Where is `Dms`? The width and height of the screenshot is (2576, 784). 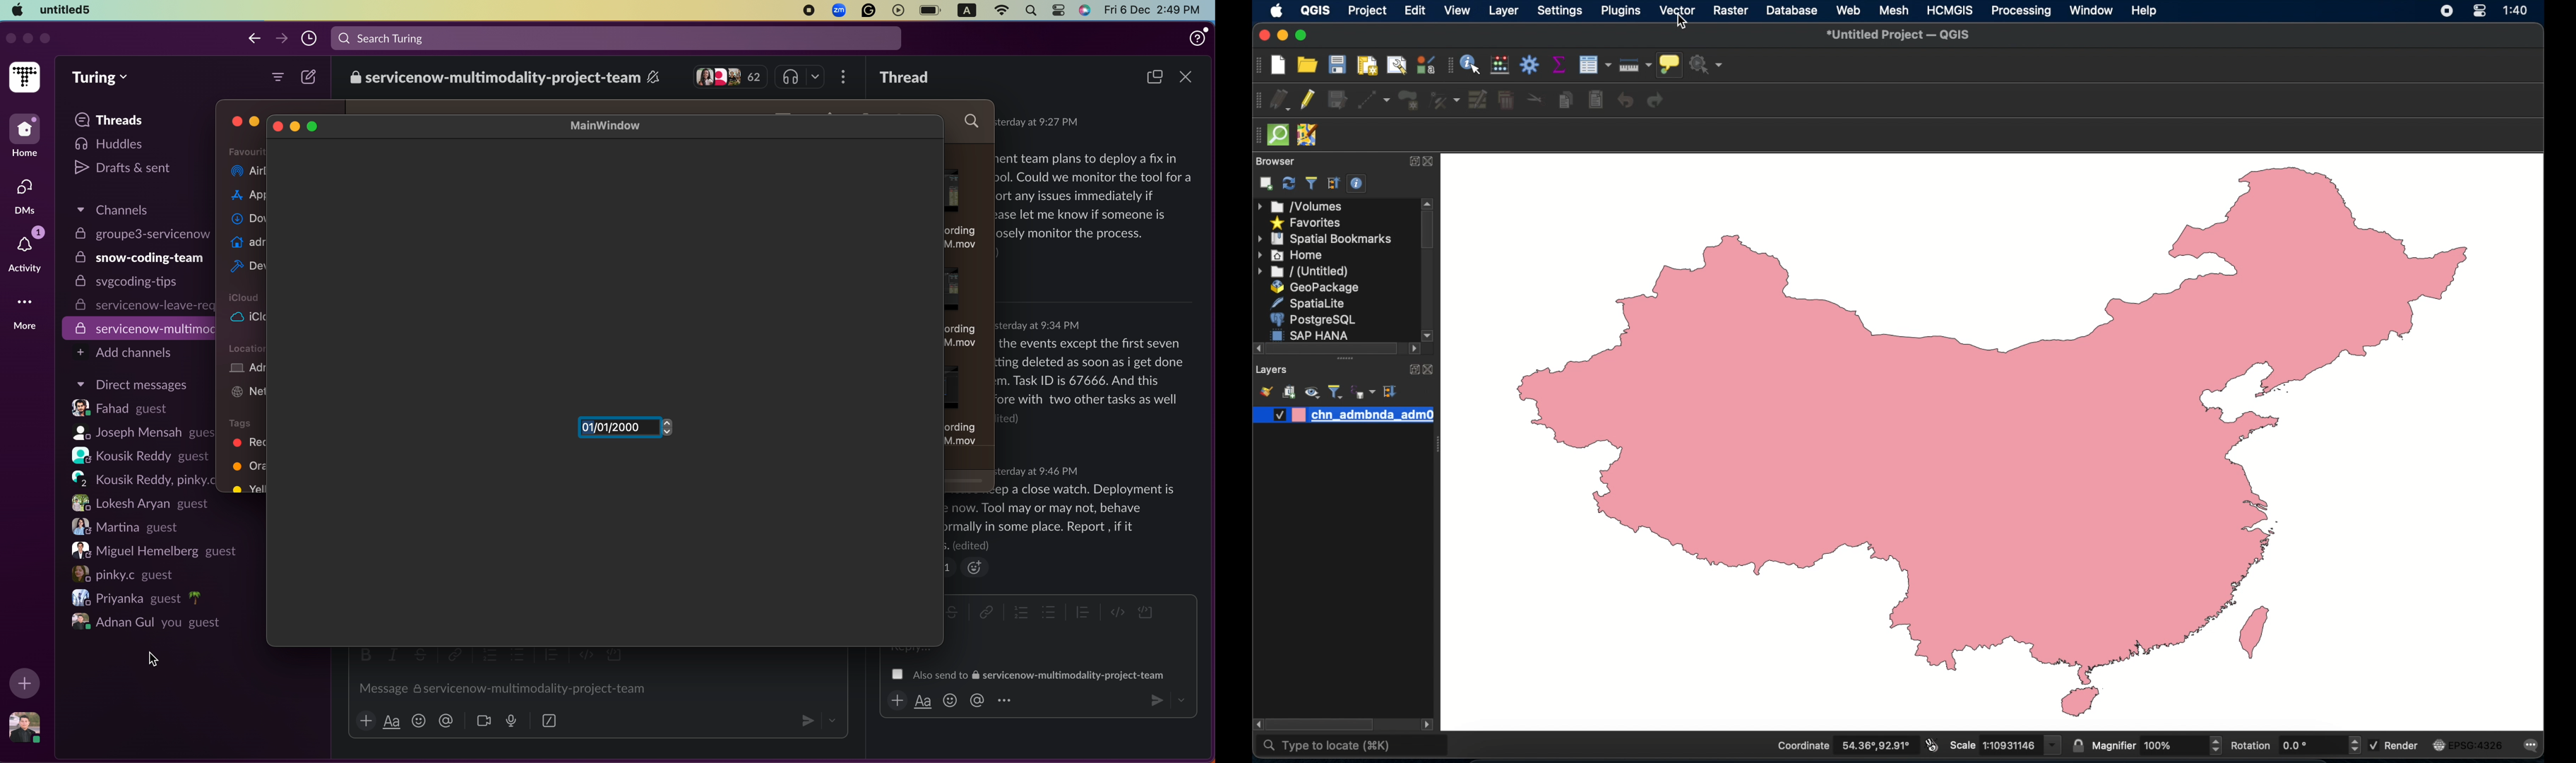
Dms is located at coordinates (27, 195).